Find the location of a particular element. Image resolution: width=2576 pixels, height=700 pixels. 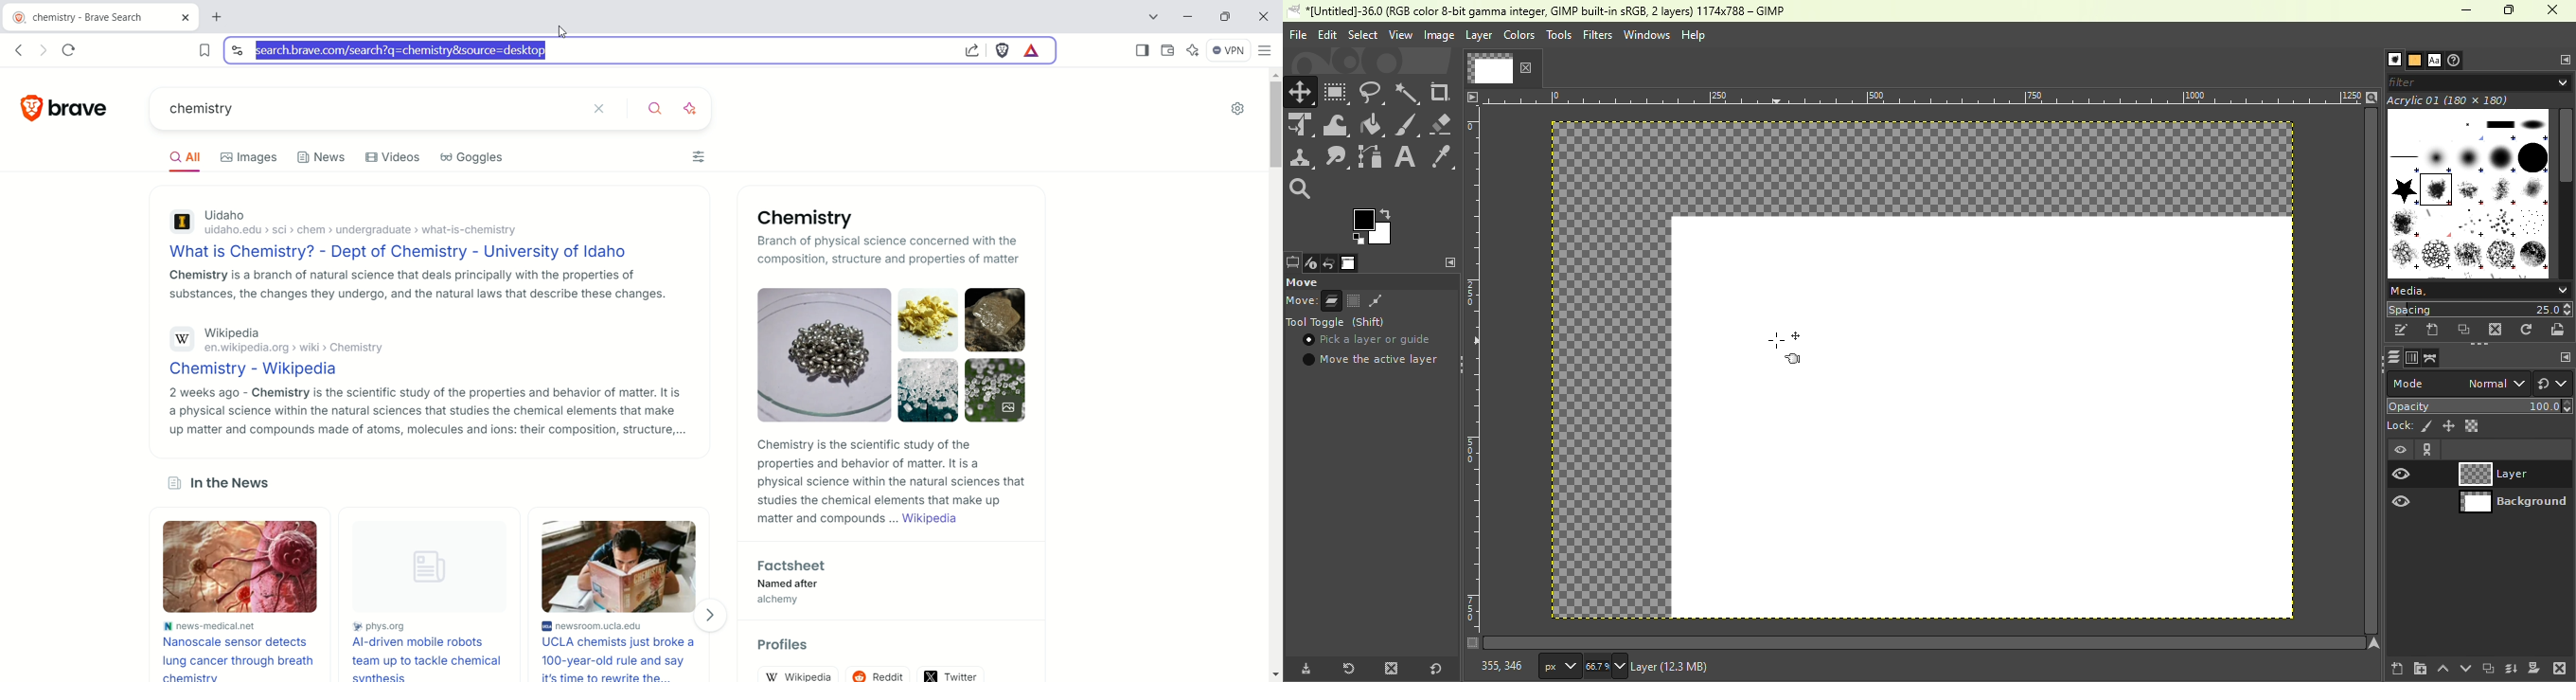

The active background color is located at coordinates (1375, 224).